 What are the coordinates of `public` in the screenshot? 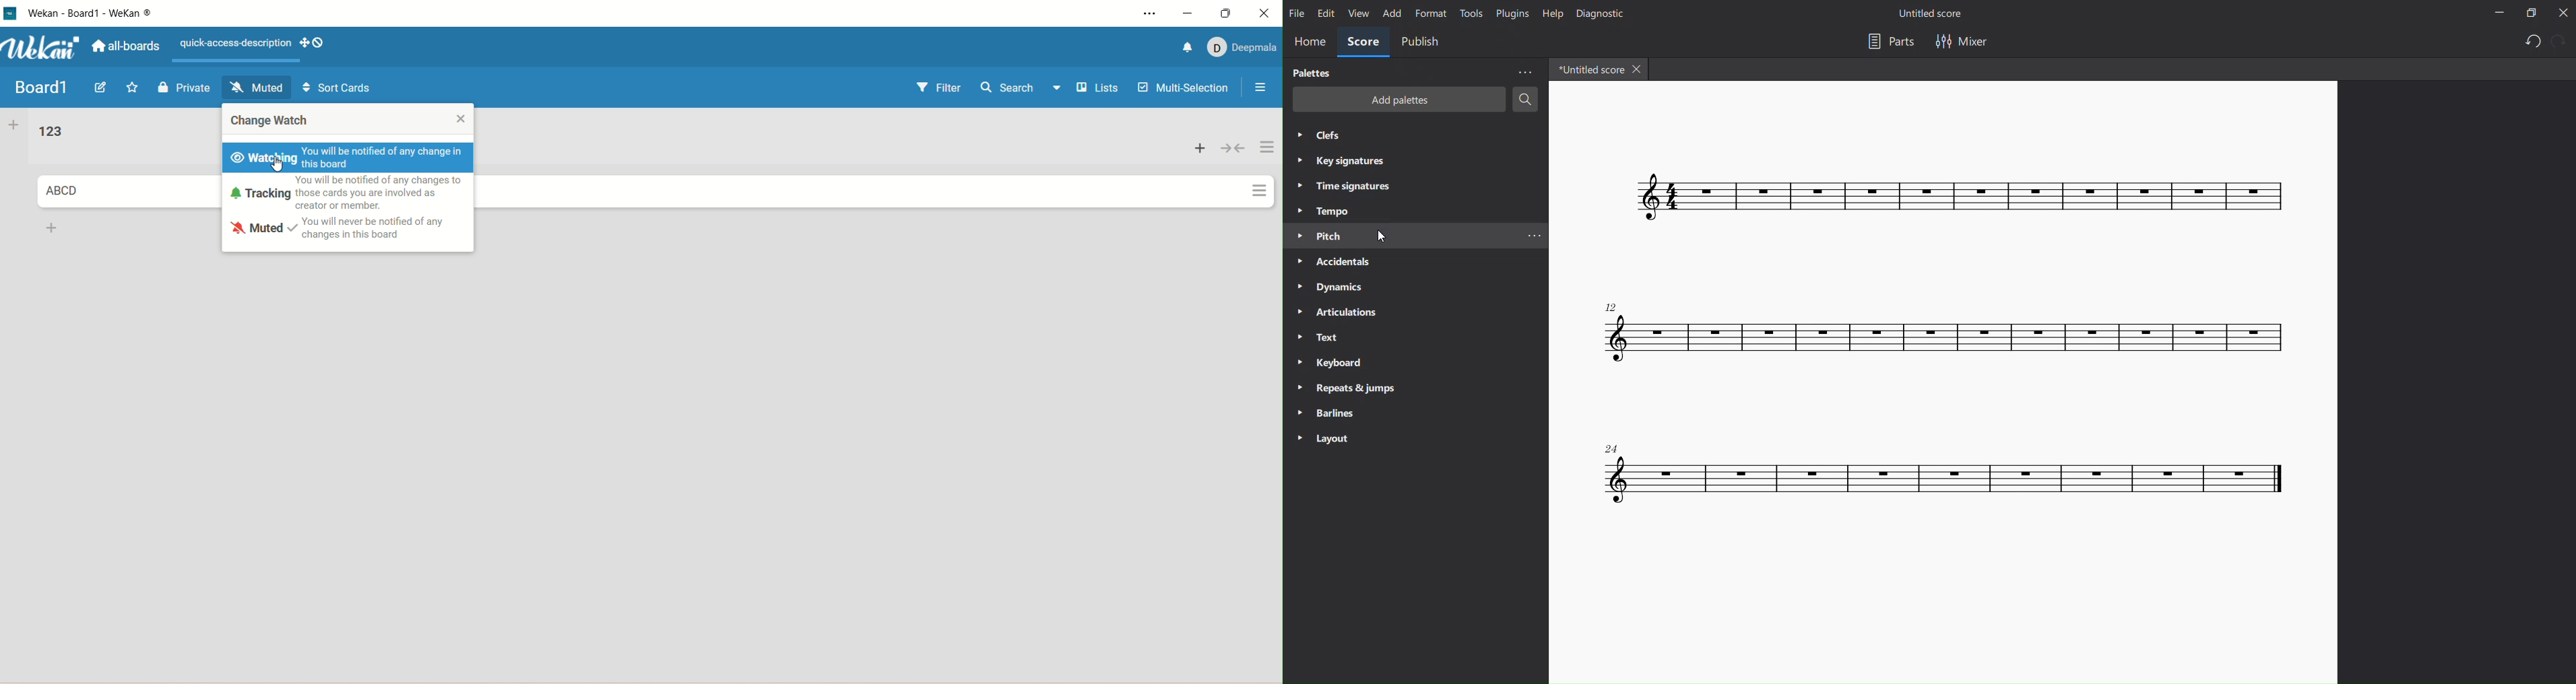 It's located at (1424, 44).